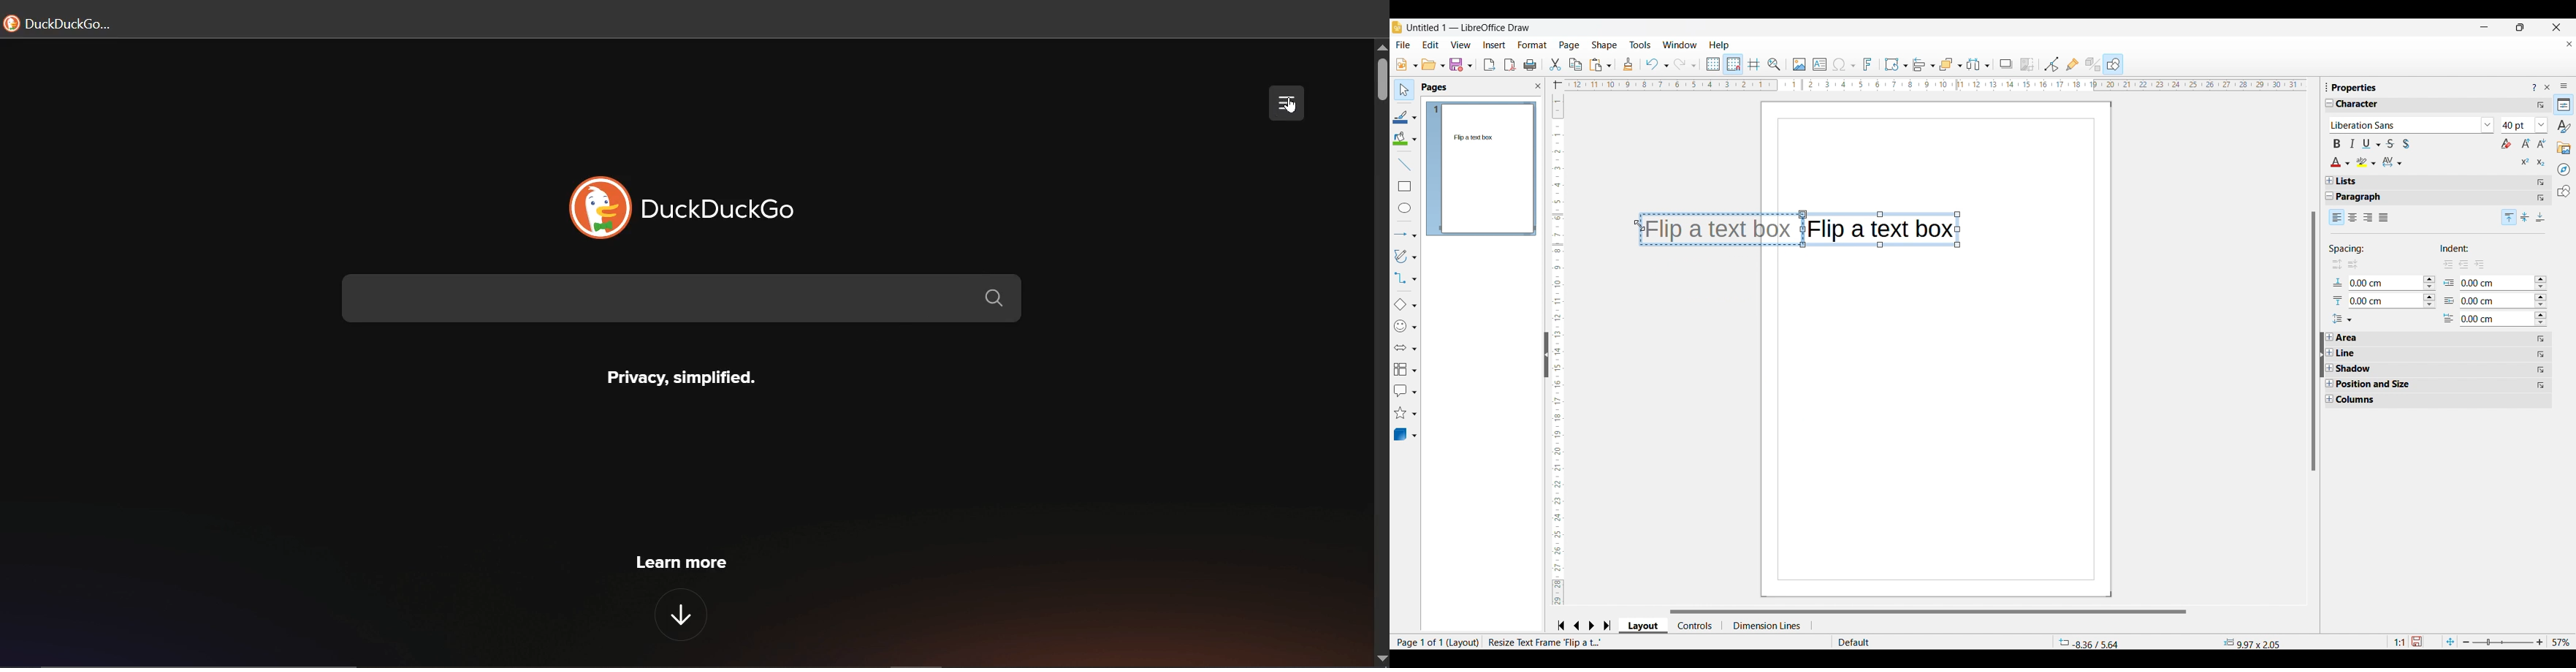  Describe the element at coordinates (1720, 45) in the screenshot. I see `Help menu` at that location.